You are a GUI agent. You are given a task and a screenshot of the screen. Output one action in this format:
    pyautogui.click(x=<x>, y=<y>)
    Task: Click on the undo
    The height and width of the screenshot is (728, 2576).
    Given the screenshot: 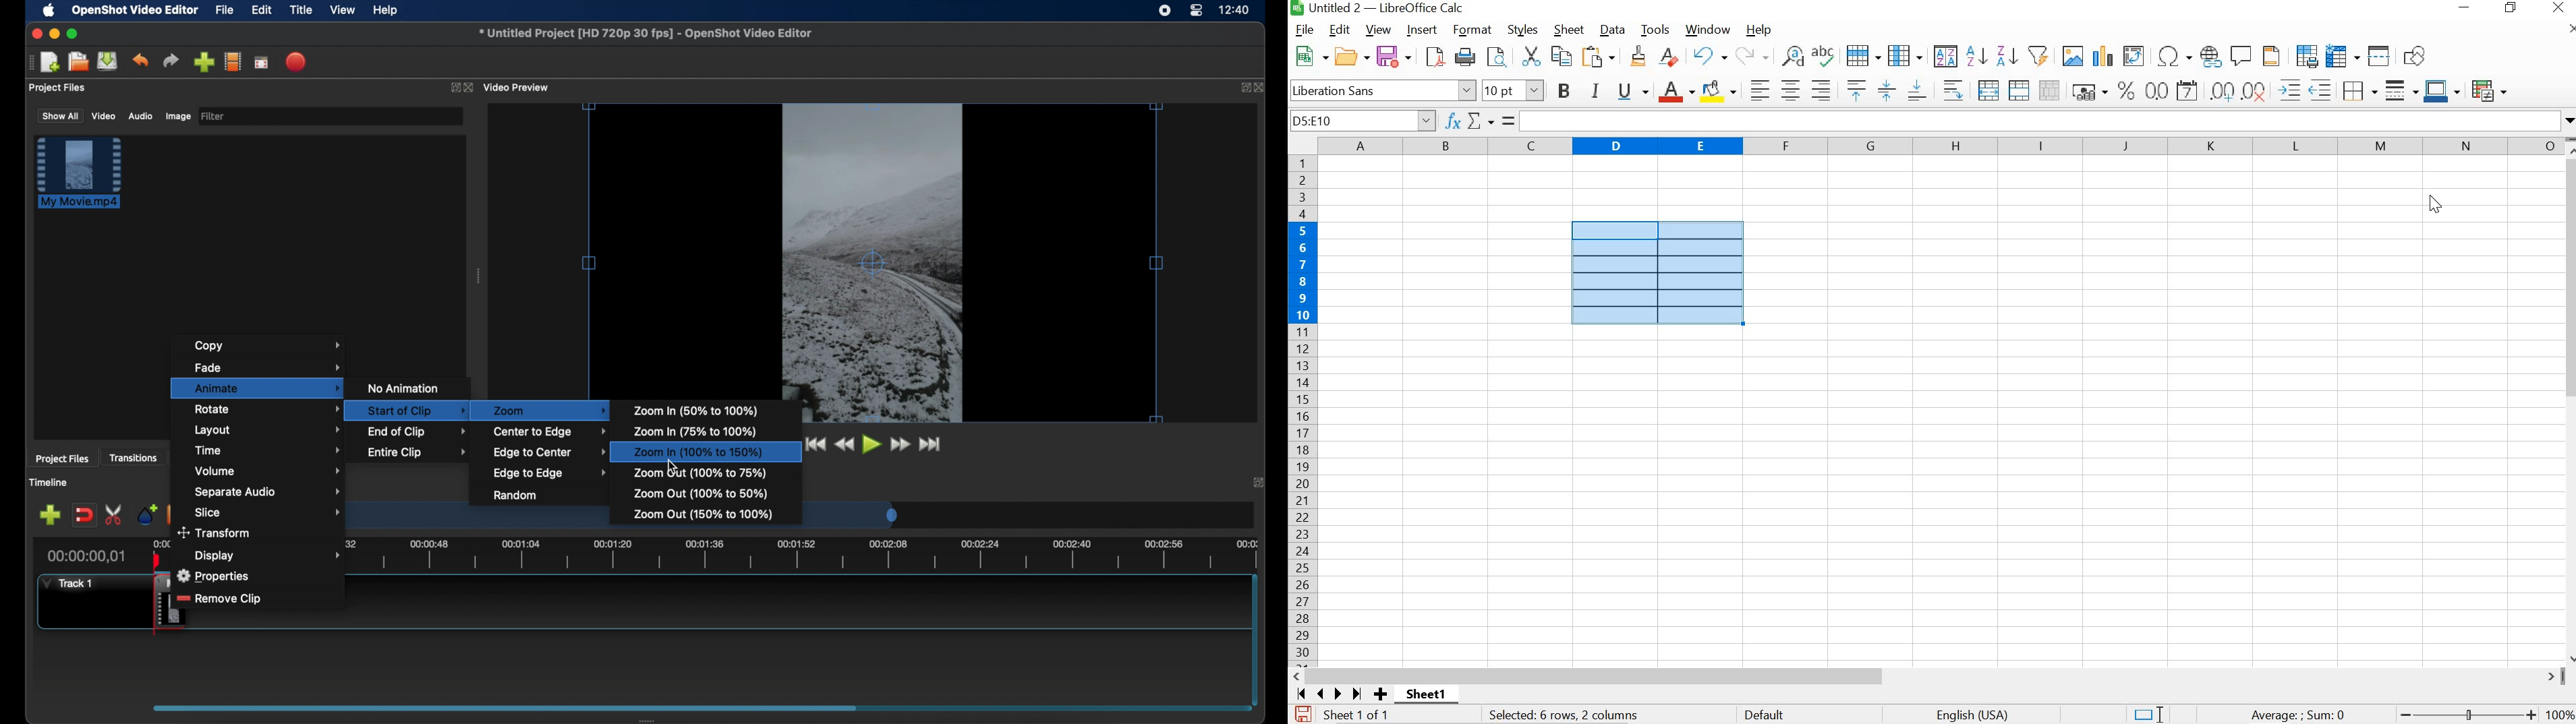 What is the action you would take?
    pyautogui.click(x=140, y=60)
    